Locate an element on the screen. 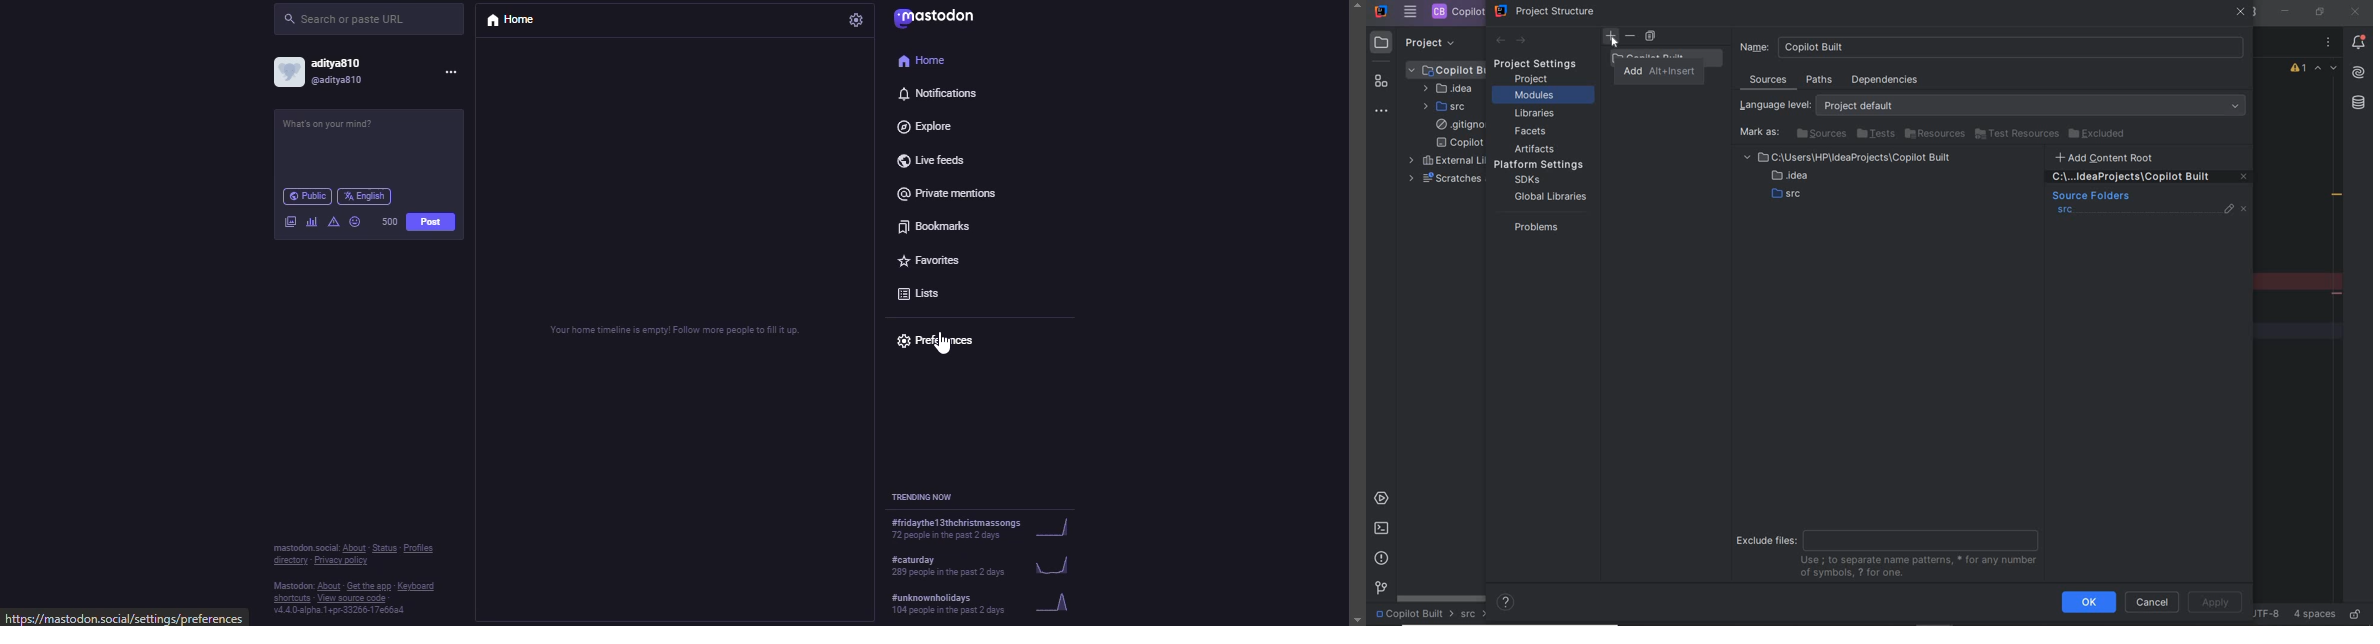 Image resolution: width=2380 pixels, height=644 pixels. search is located at coordinates (348, 20).